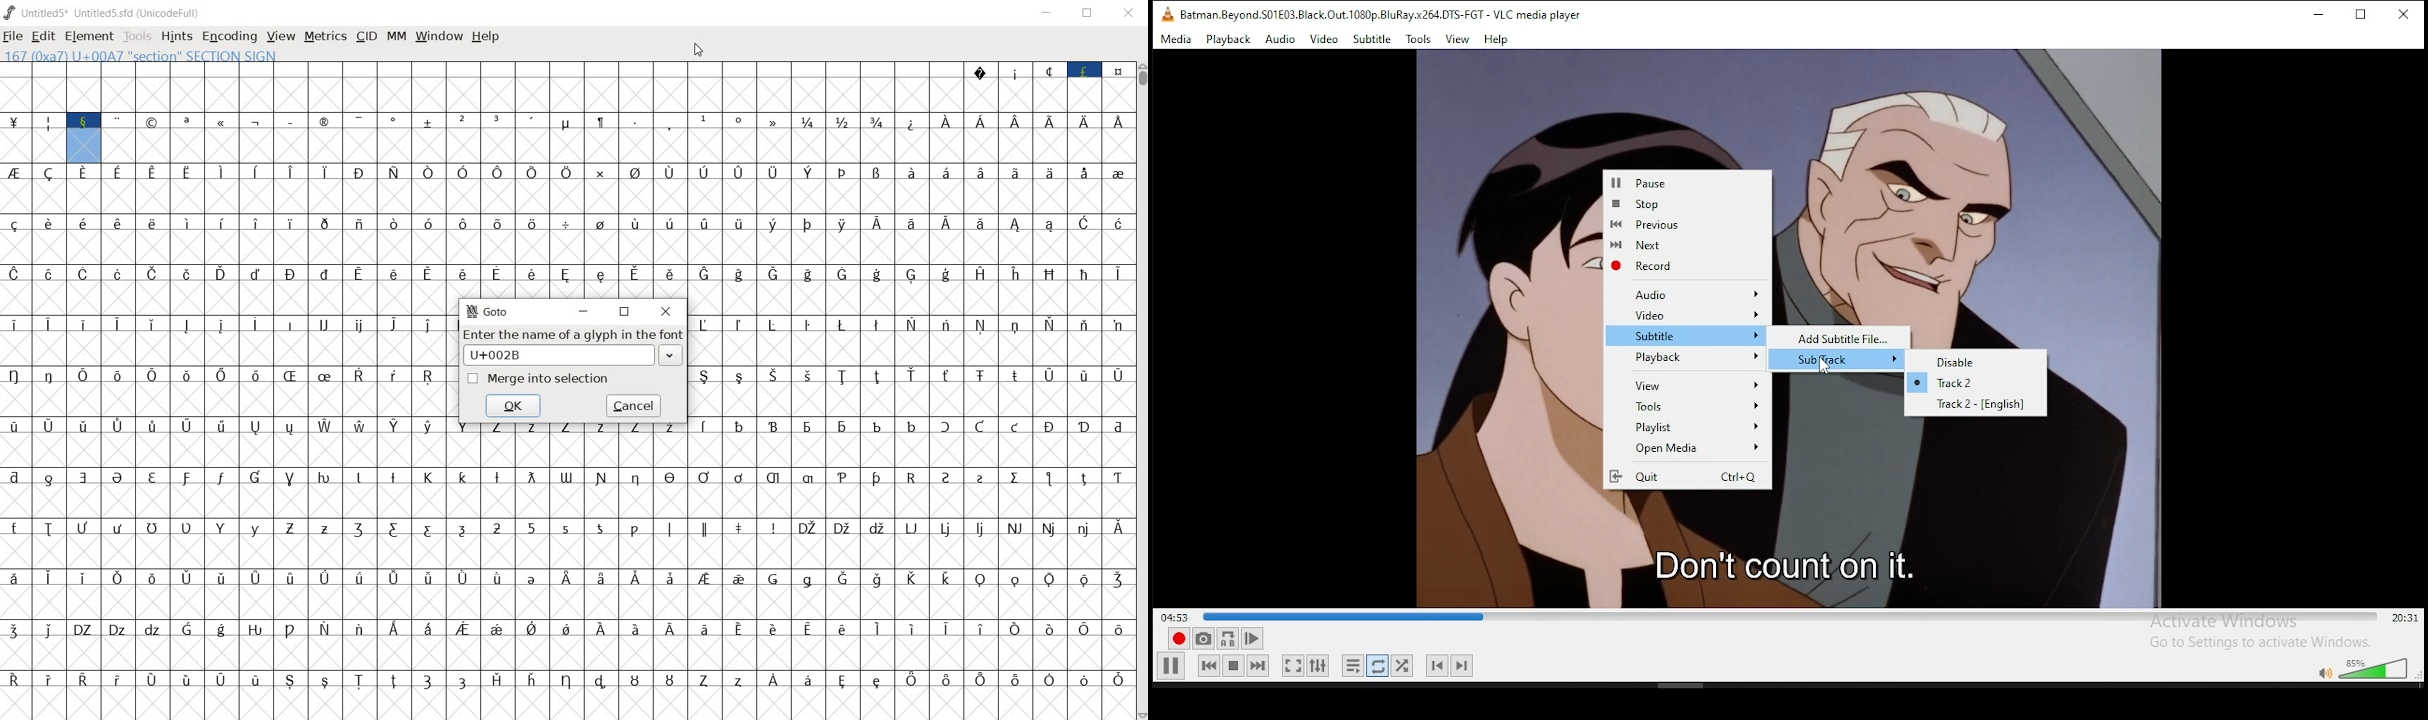 Image resolution: width=2436 pixels, height=728 pixels. What do you see at coordinates (1171, 666) in the screenshot?
I see `play` at bounding box center [1171, 666].